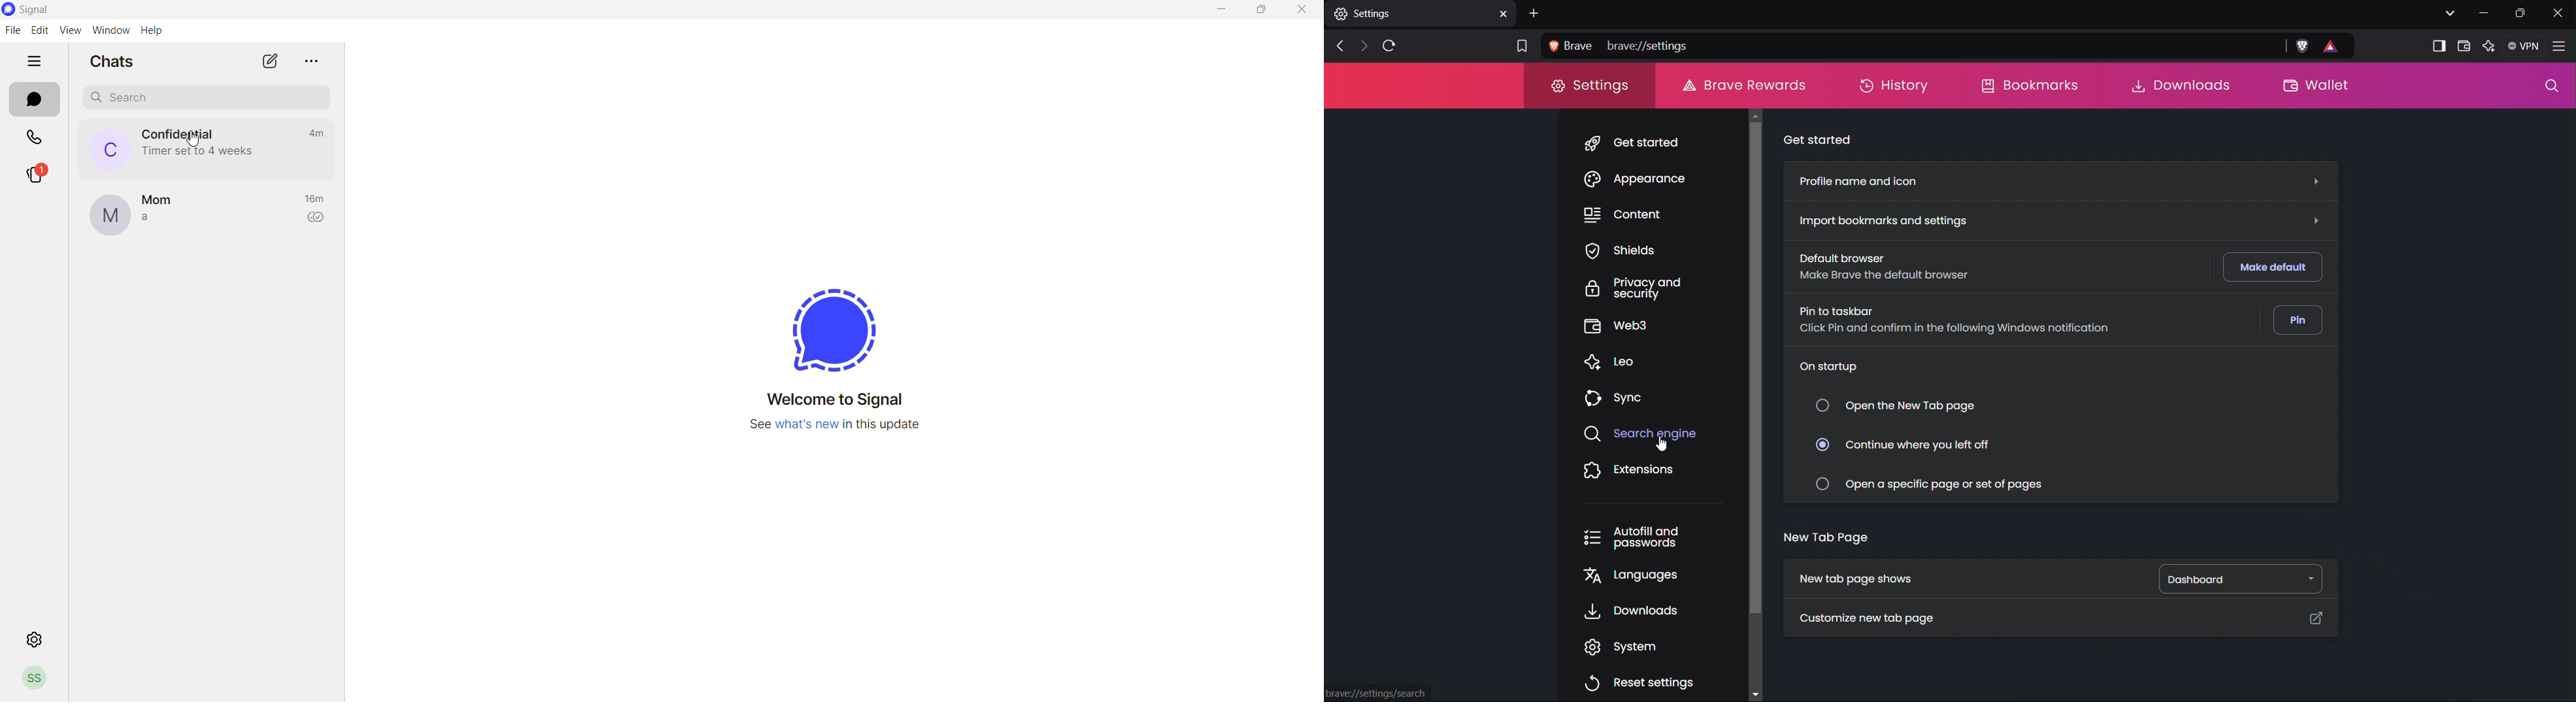 The image size is (2576, 728). What do you see at coordinates (1894, 85) in the screenshot?
I see `History` at bounding box center [1894, 85].